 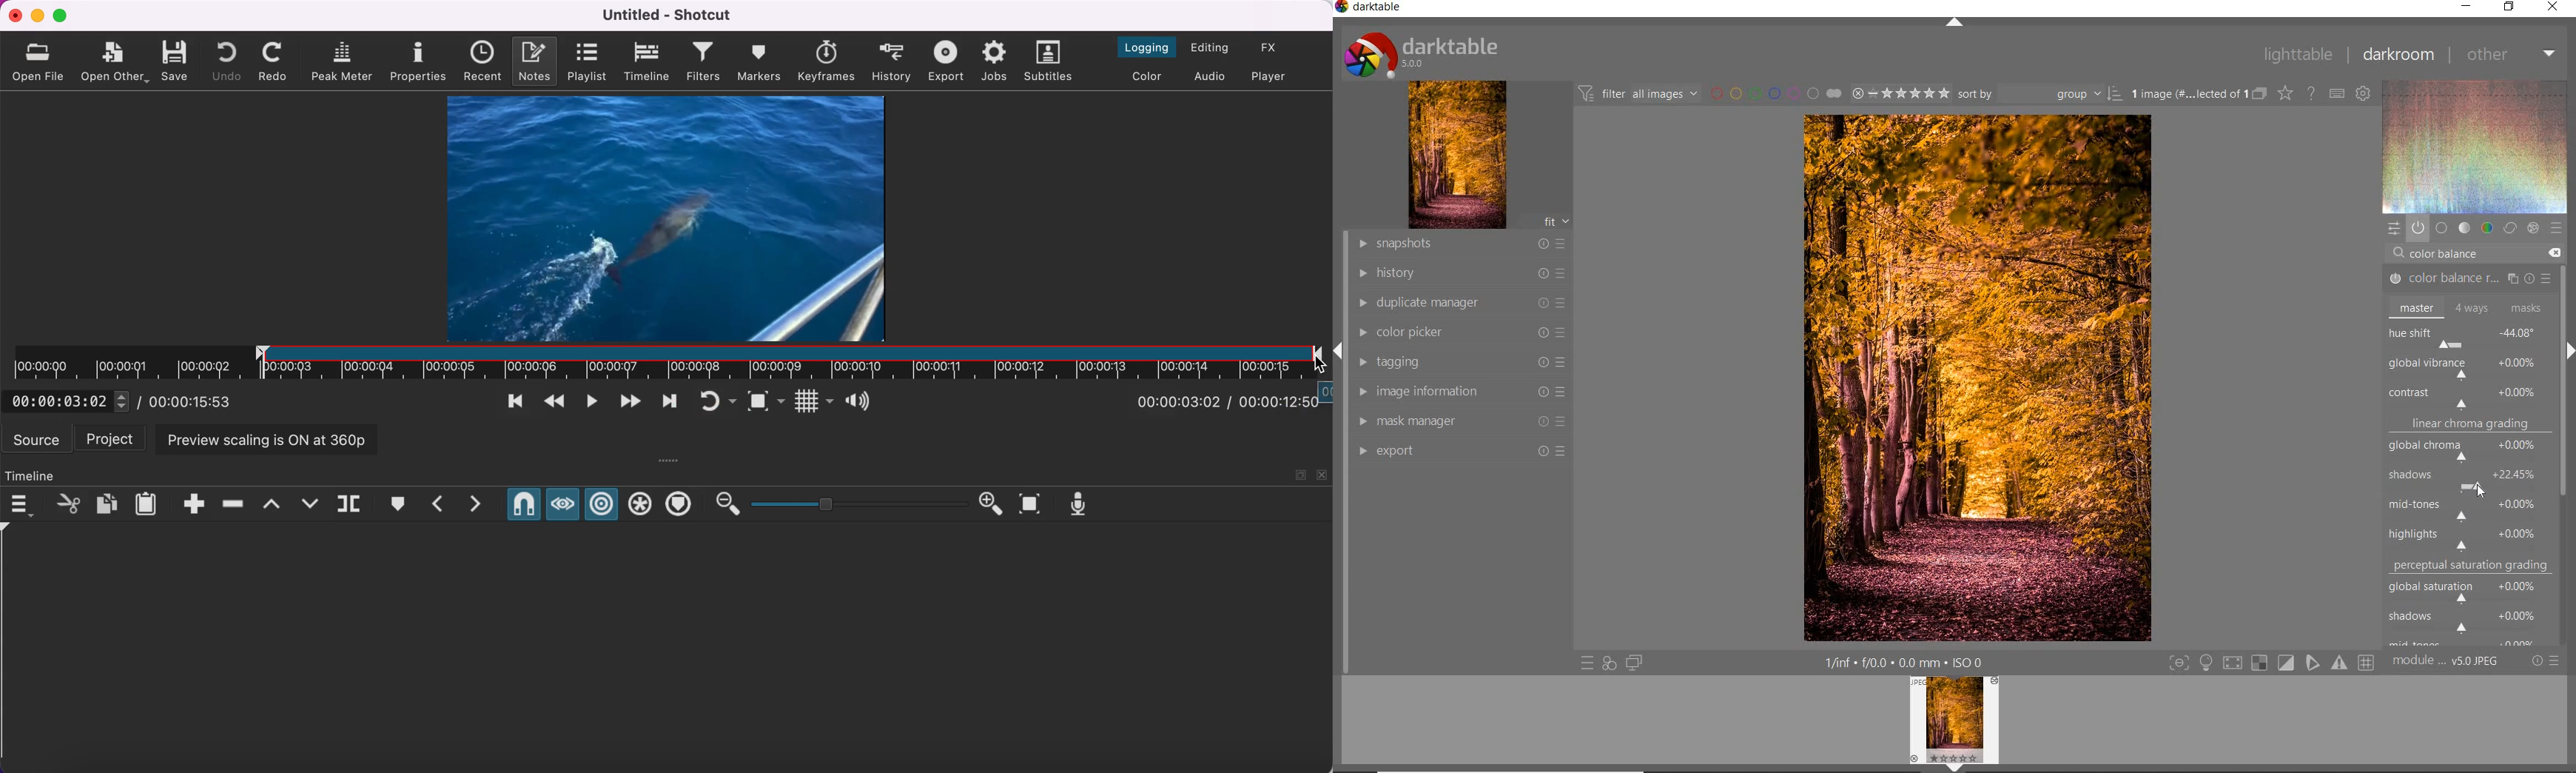 What do you see at coordinates (111, 439) in the screenshot?
I see `project` at bounding box center [111, 439].